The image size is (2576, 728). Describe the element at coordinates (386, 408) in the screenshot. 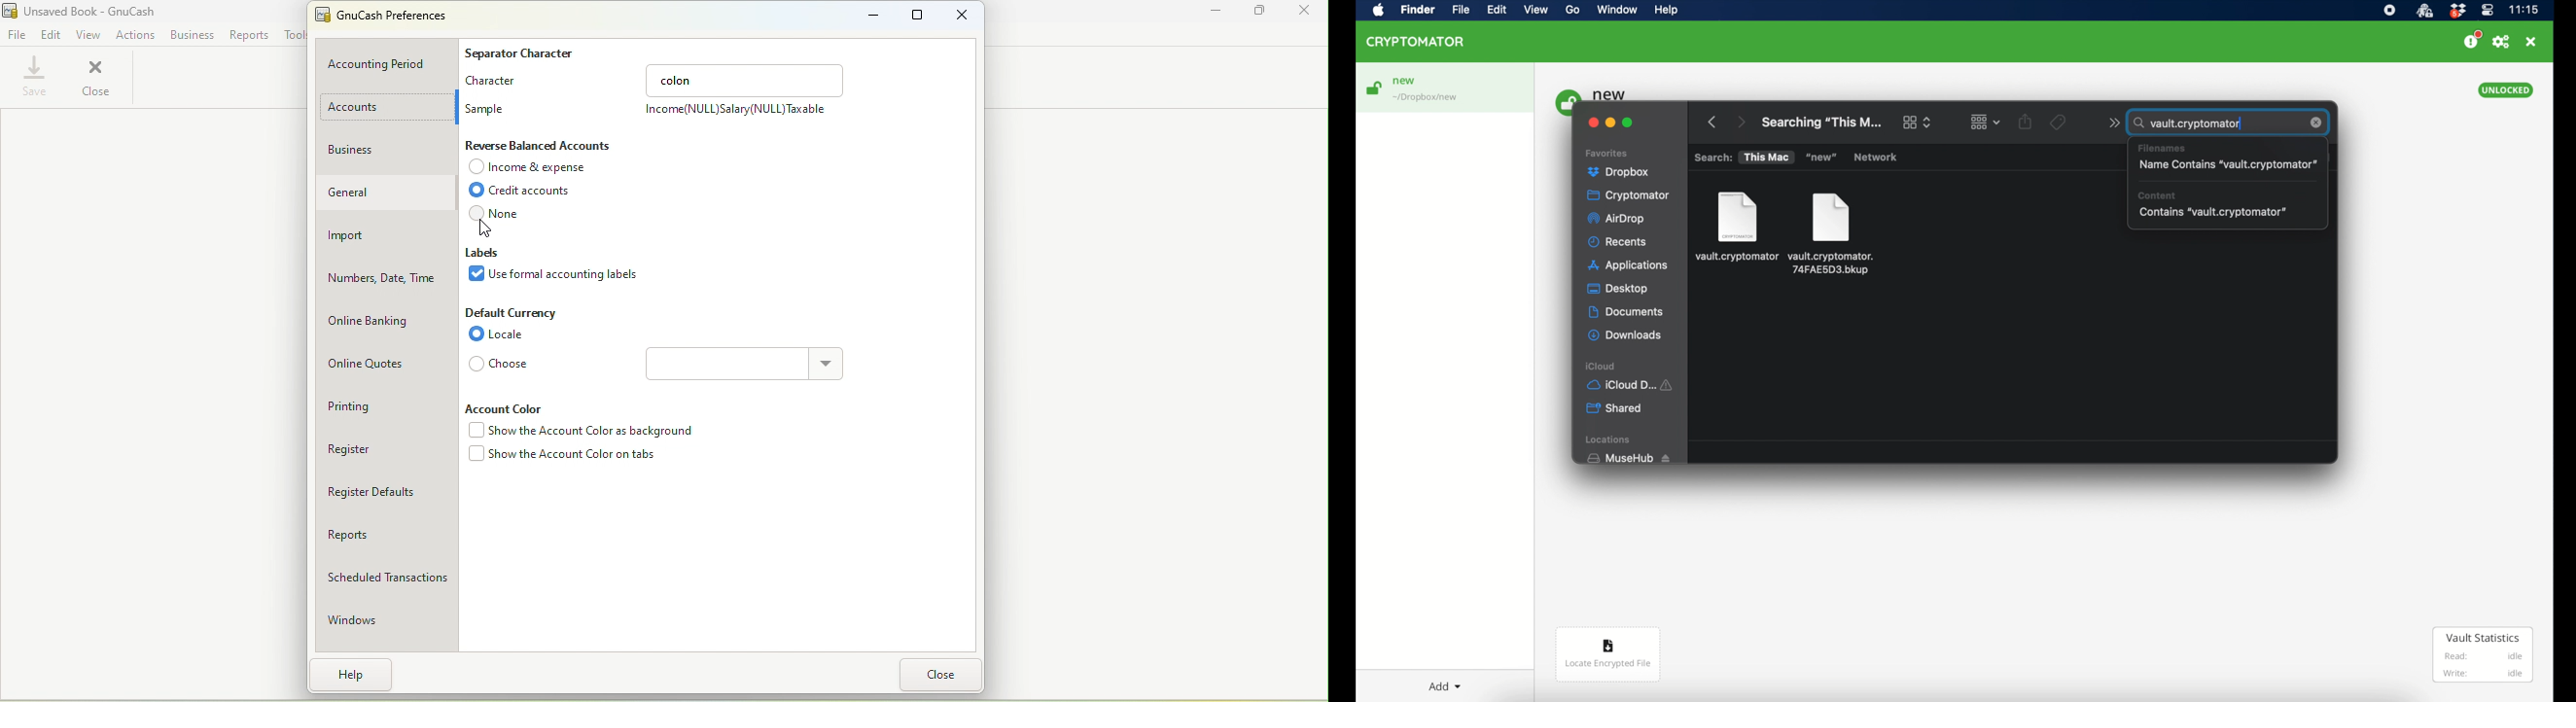

I see `Printing` at that location.